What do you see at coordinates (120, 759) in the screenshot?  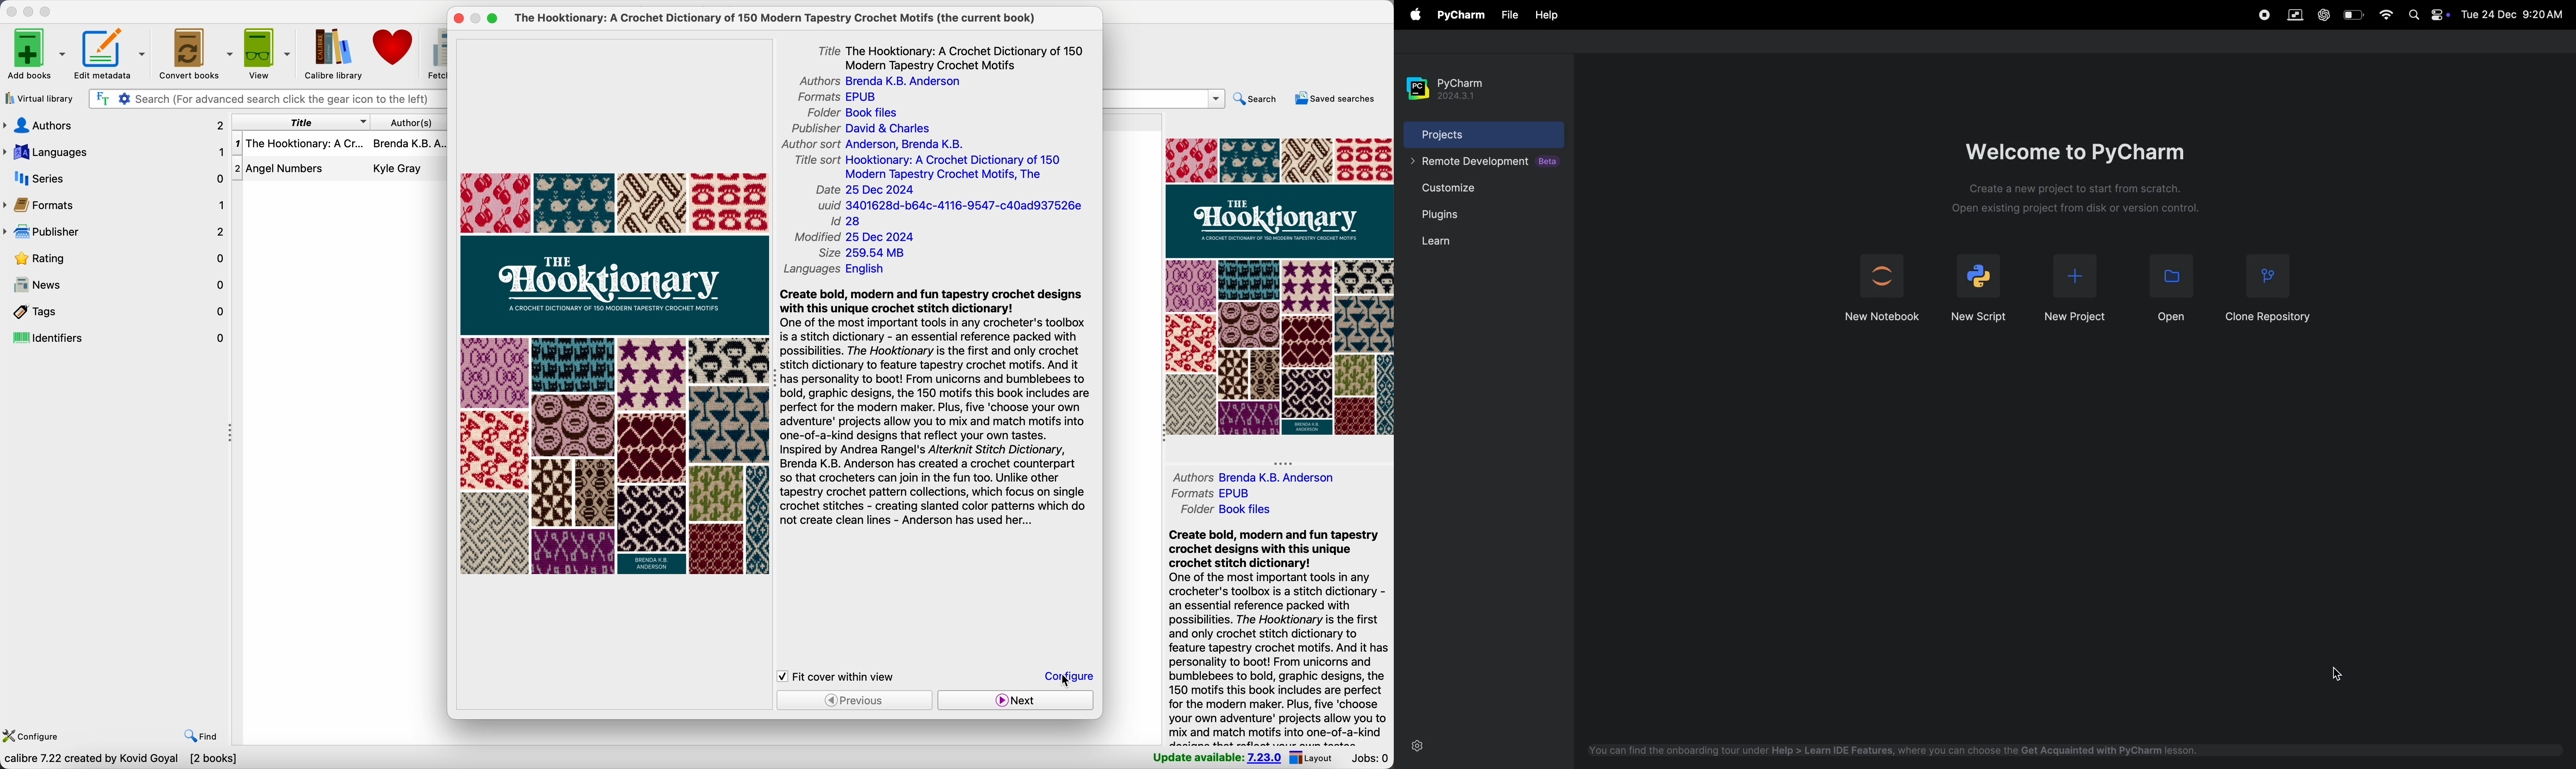 I see `data` at bounding box center [120, 759].